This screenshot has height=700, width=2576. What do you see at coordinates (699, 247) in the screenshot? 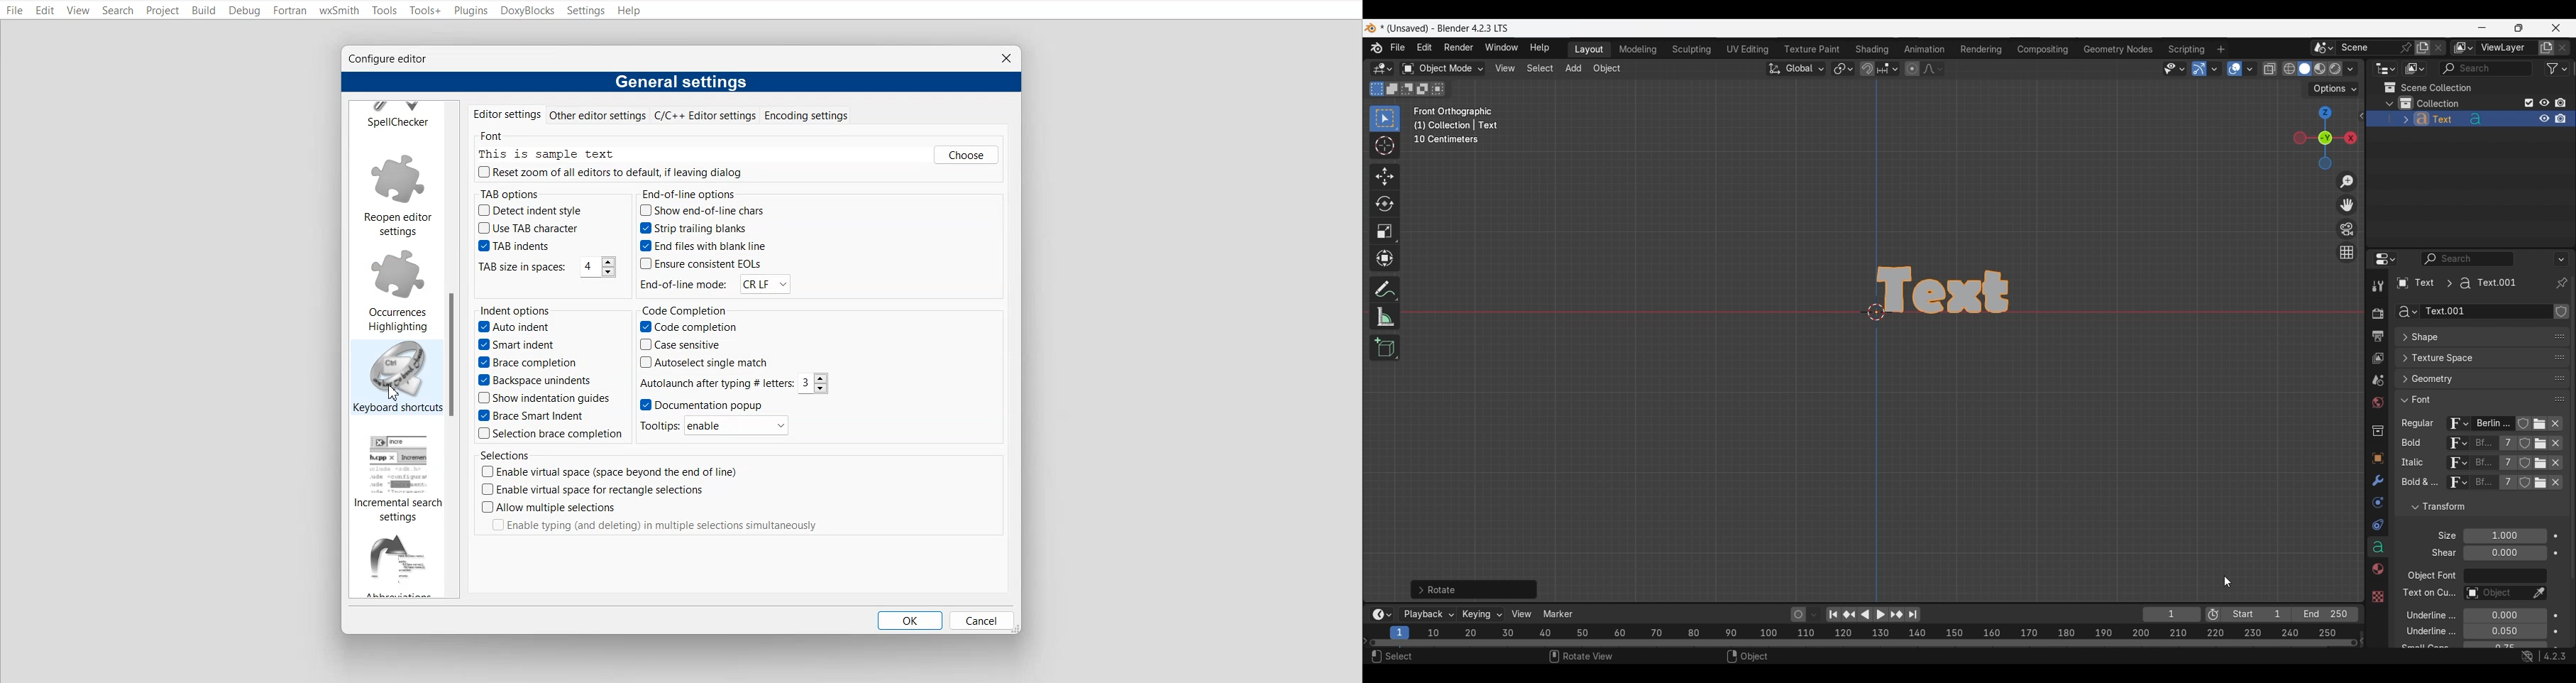
I see `End files with blank line` at bounding box center [699, 247].